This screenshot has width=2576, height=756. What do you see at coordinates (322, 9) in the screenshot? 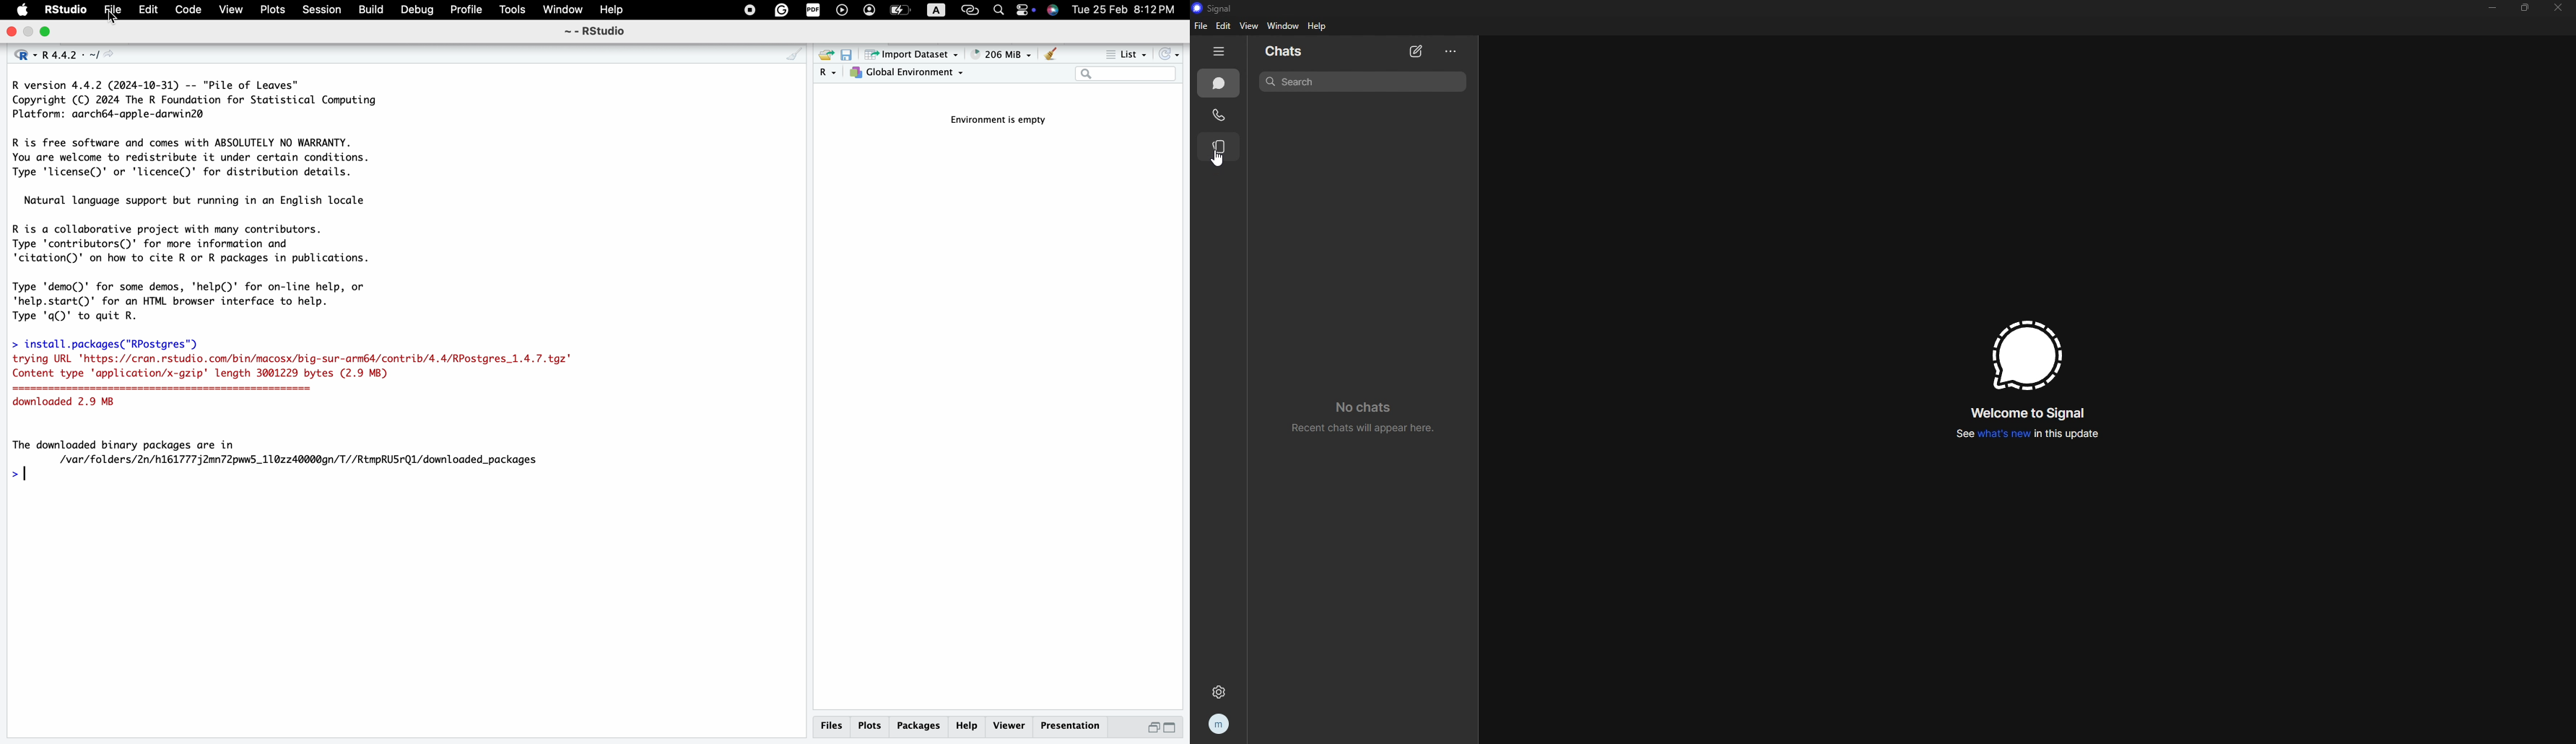
I see `session` at bounding box center [322, 9].